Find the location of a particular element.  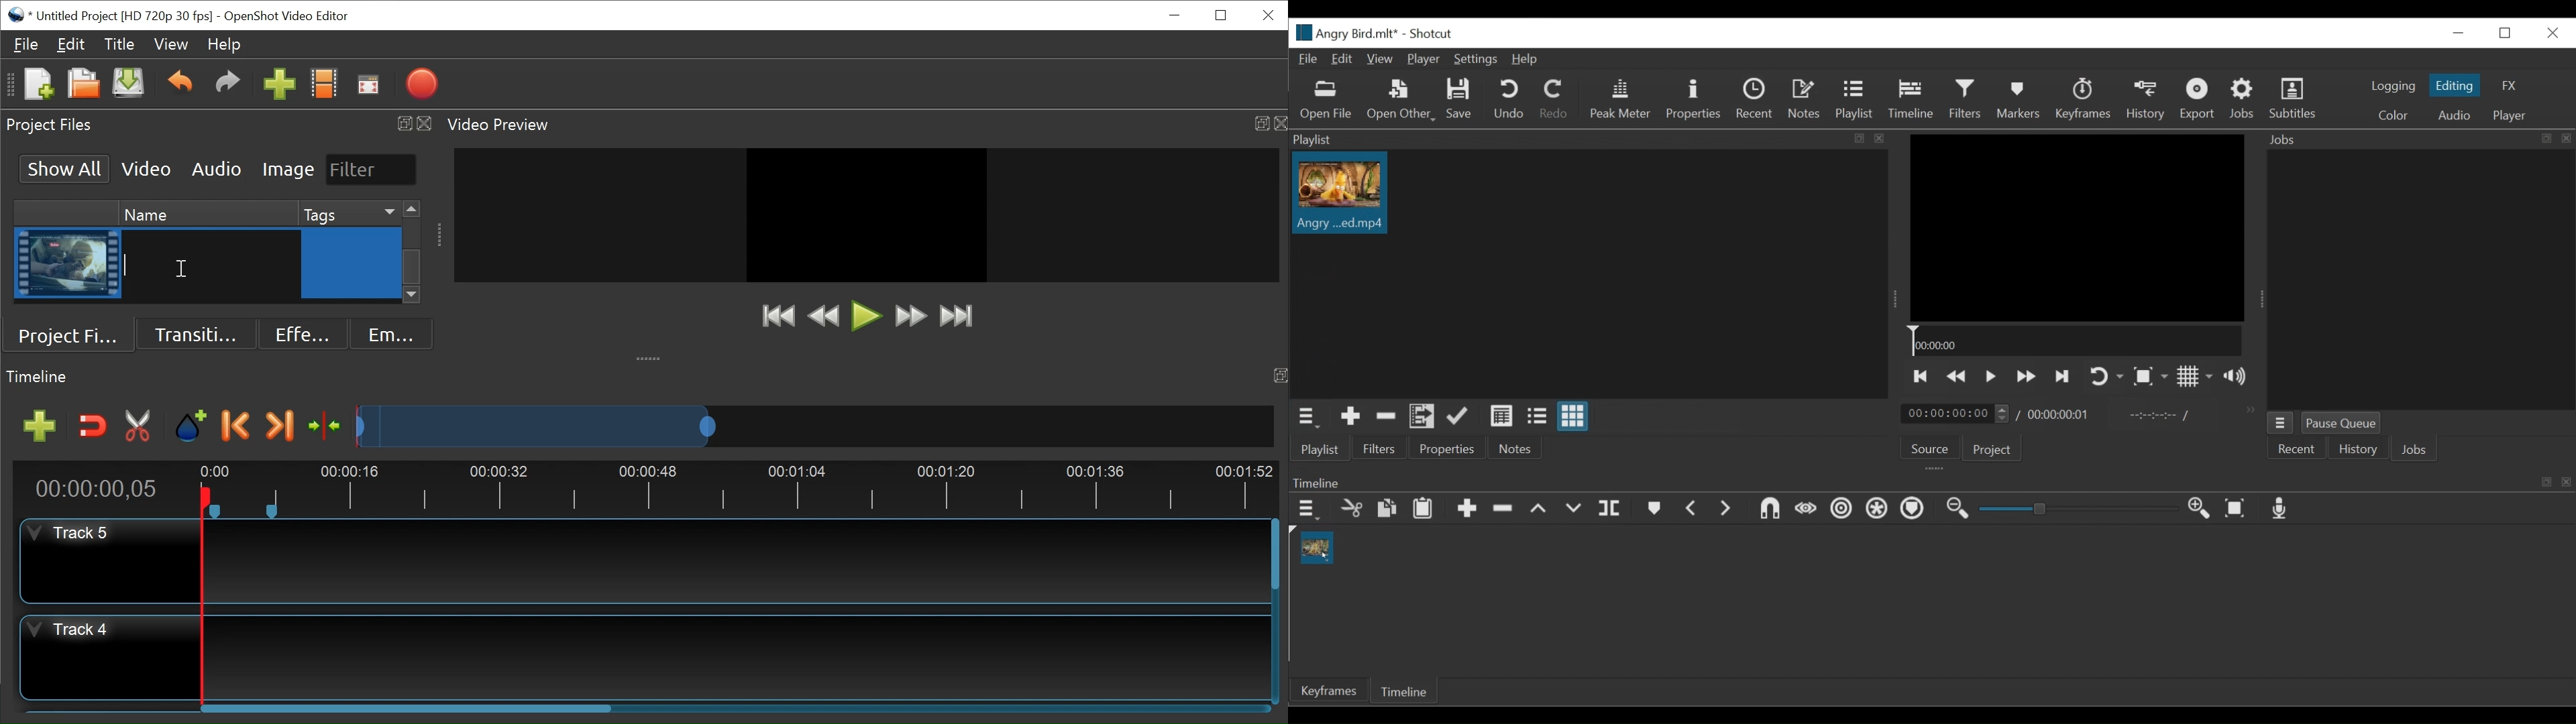

logging is located at coordinates (2394, 86).